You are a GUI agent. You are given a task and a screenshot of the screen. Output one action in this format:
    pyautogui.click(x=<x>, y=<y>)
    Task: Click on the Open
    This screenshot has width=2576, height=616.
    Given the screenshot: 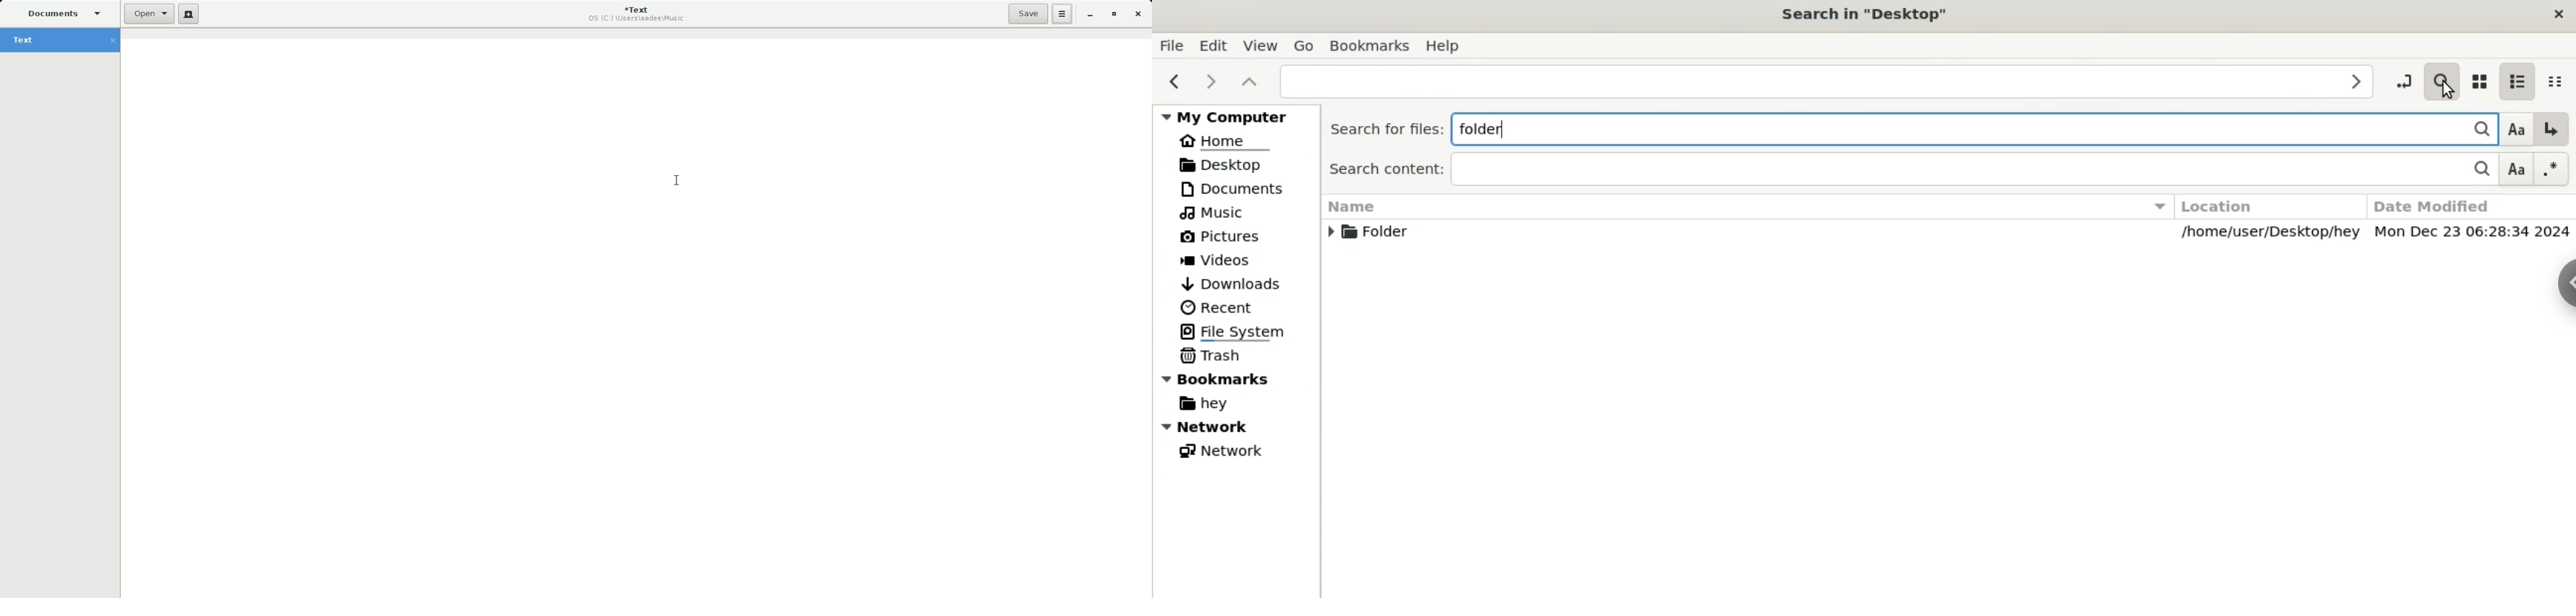 What is the action you would take?
    pyautogui.click(x=149, y=14)
    